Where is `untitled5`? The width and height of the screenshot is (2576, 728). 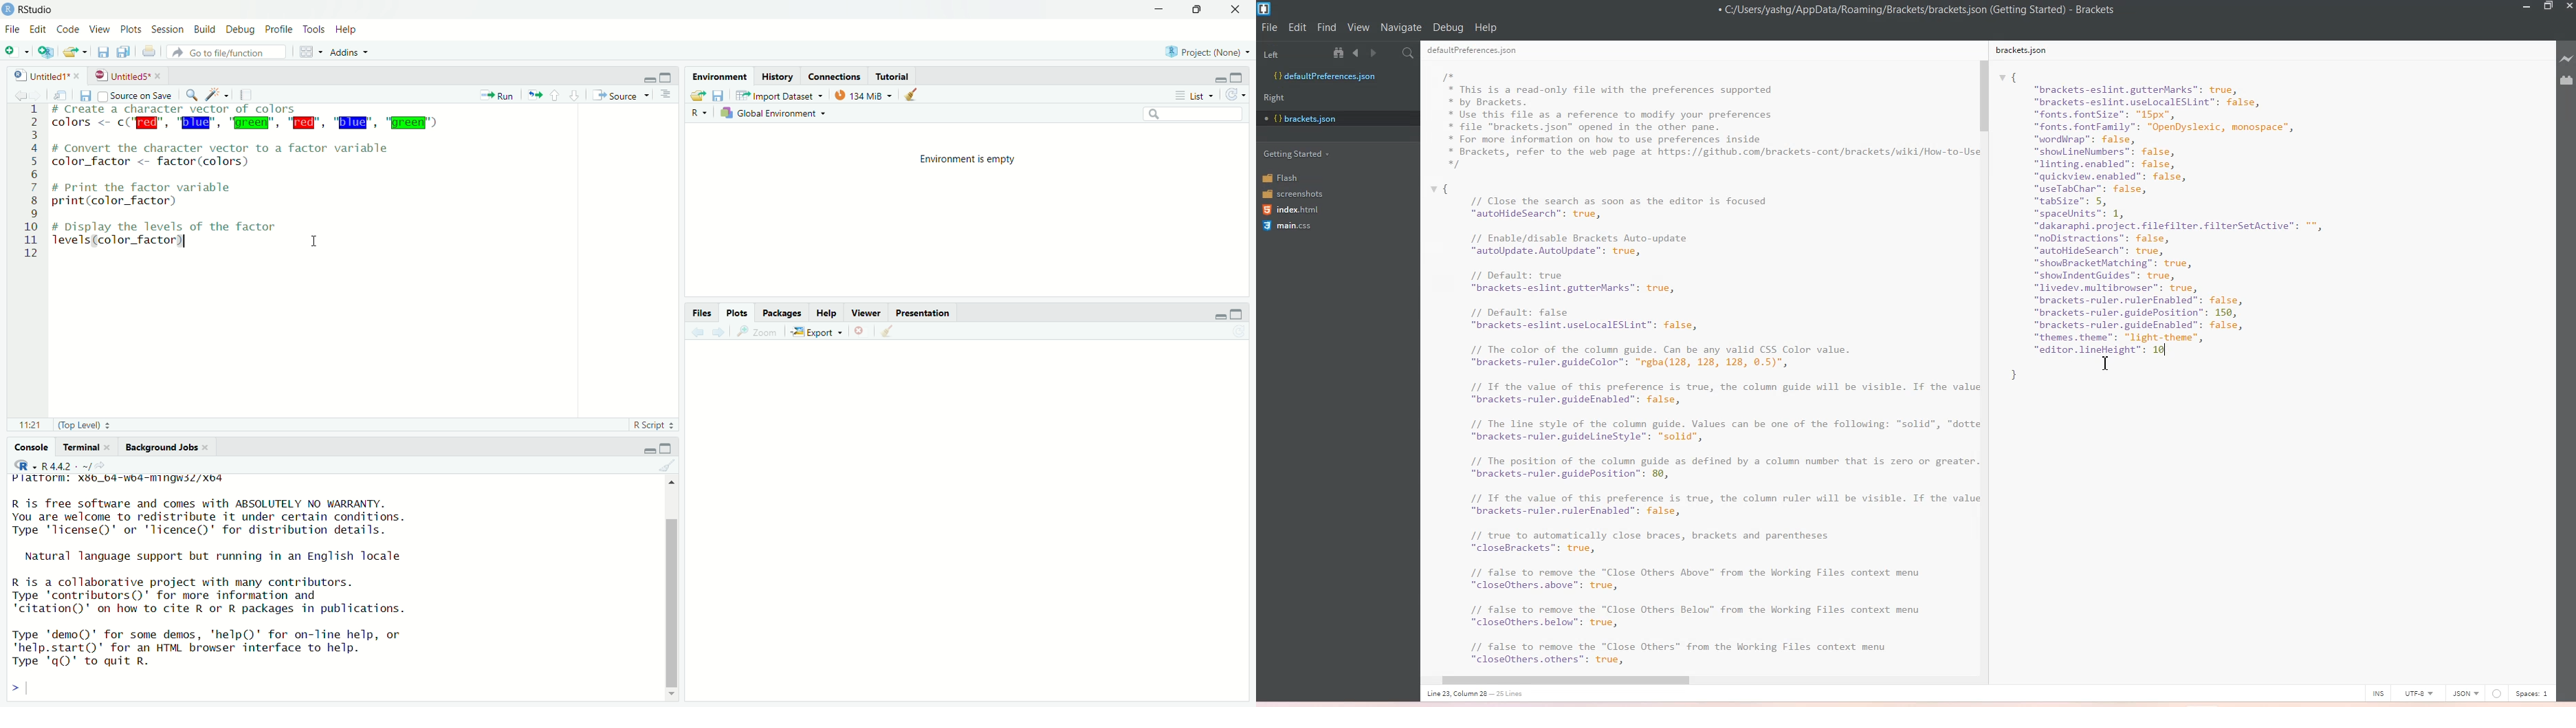
untitled5 is located at coordinates (120, 75).